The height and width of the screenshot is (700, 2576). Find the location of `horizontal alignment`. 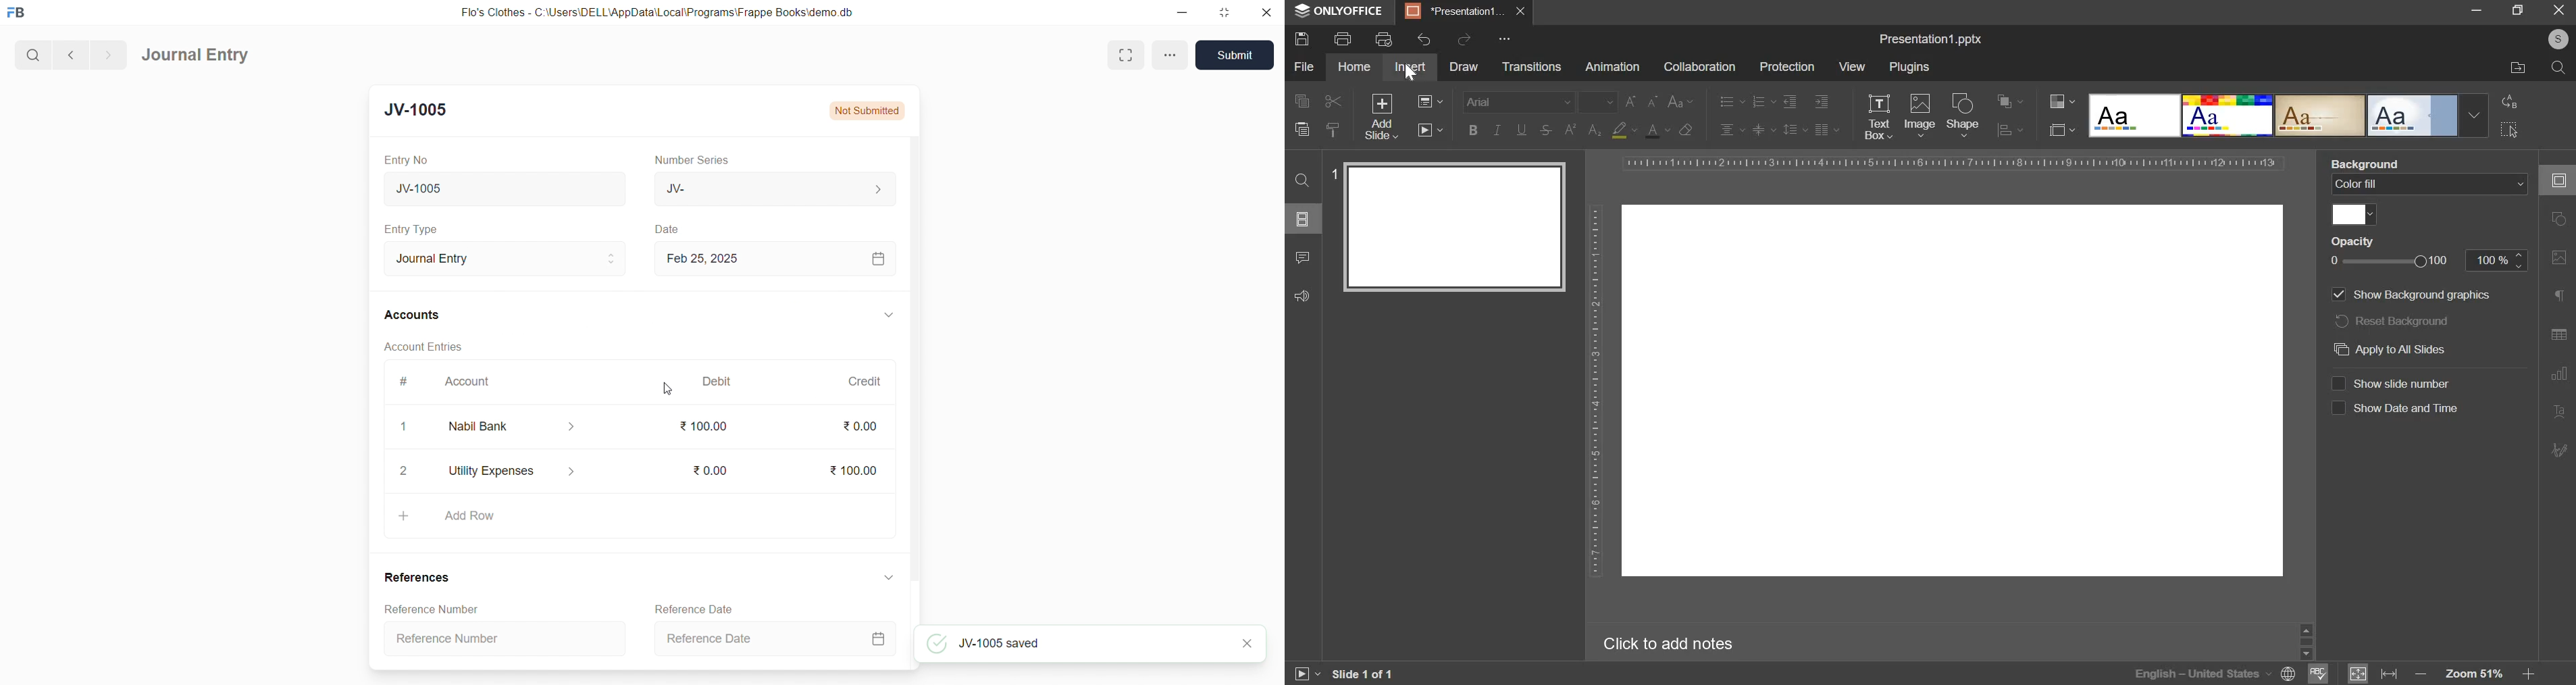

horizontal alignment is located at coordinates (1731, 130).